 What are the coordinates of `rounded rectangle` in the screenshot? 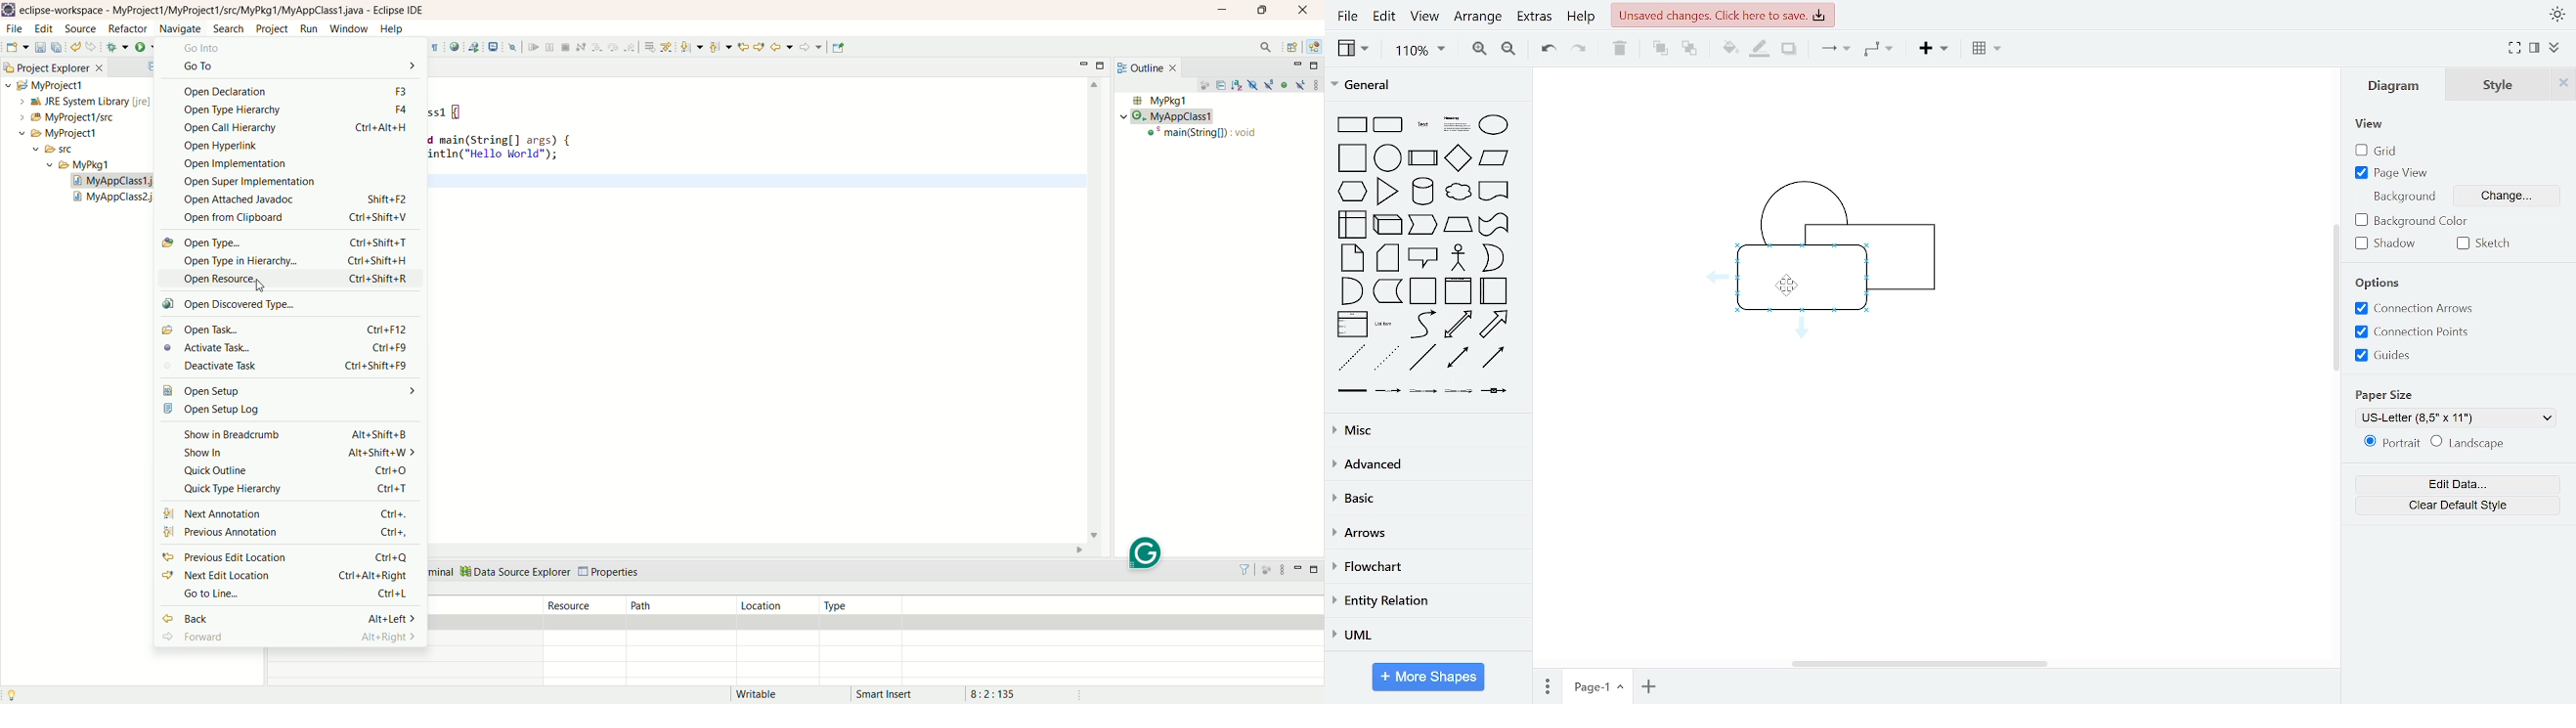 It's located at (1388, 125).